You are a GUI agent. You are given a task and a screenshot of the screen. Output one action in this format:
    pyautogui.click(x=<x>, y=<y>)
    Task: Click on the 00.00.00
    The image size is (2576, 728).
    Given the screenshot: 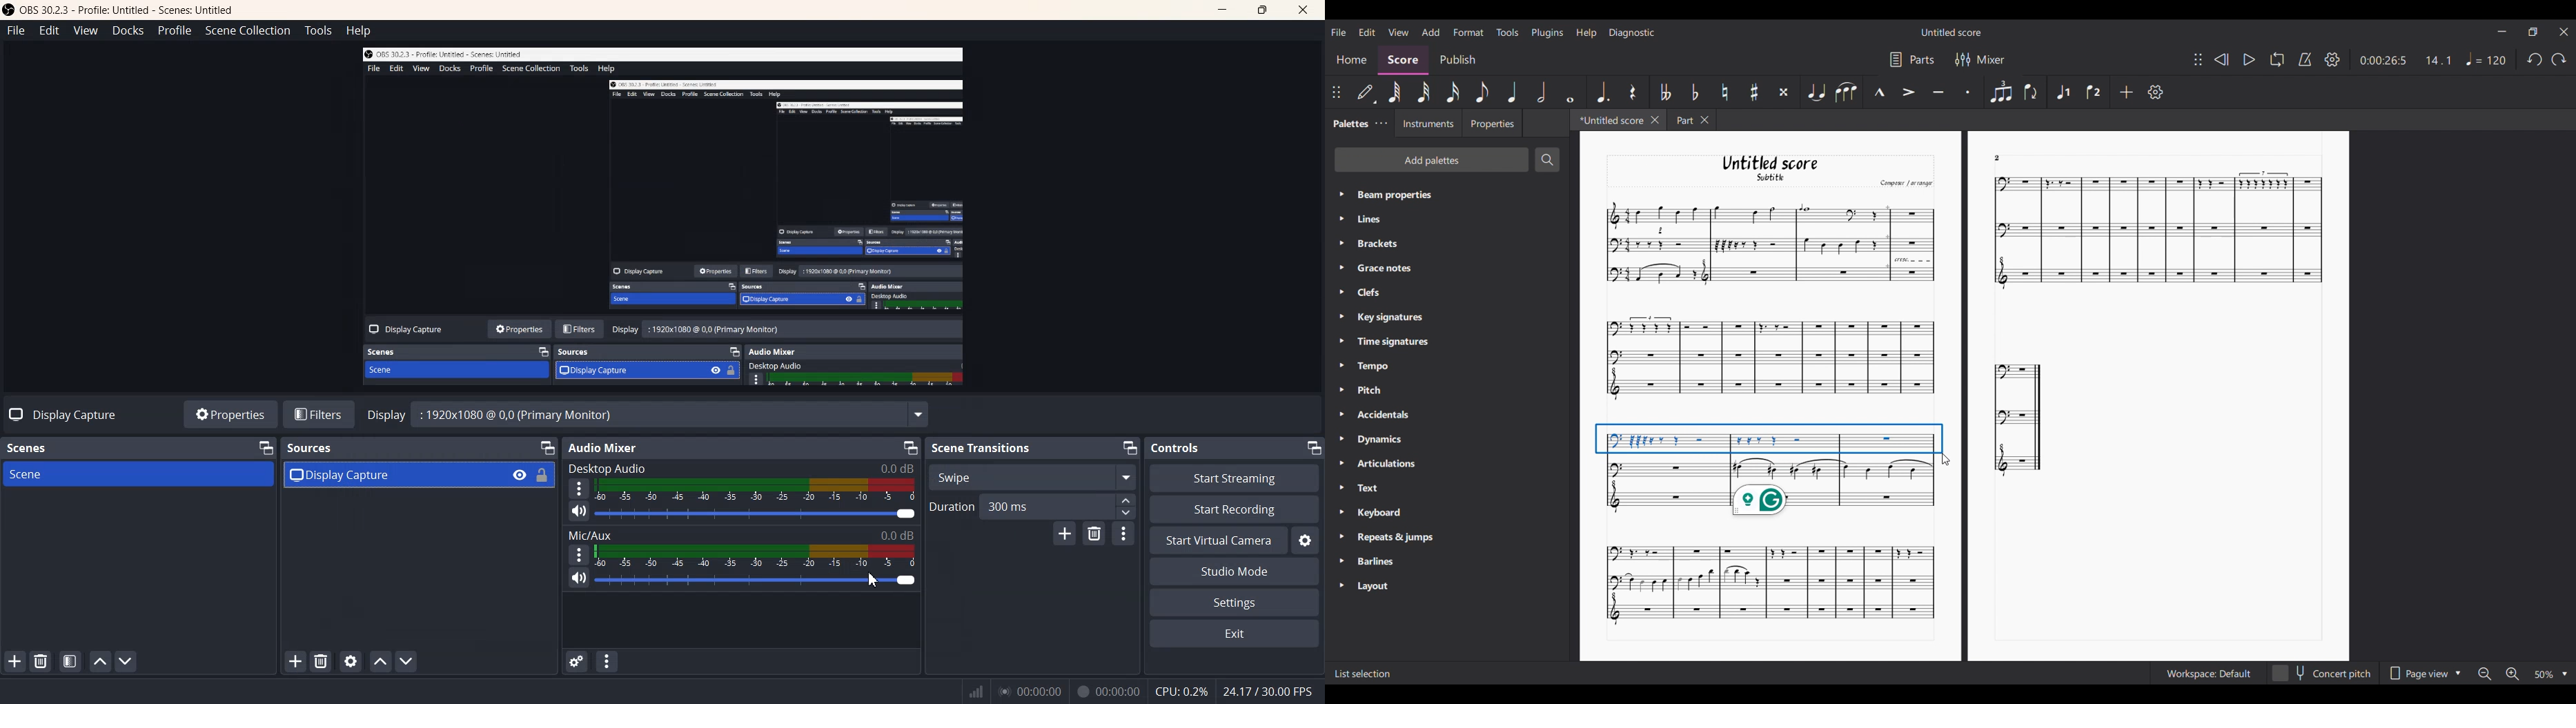 What is the action you would take?
    pyautogui.click(x=1031, y=691)
    